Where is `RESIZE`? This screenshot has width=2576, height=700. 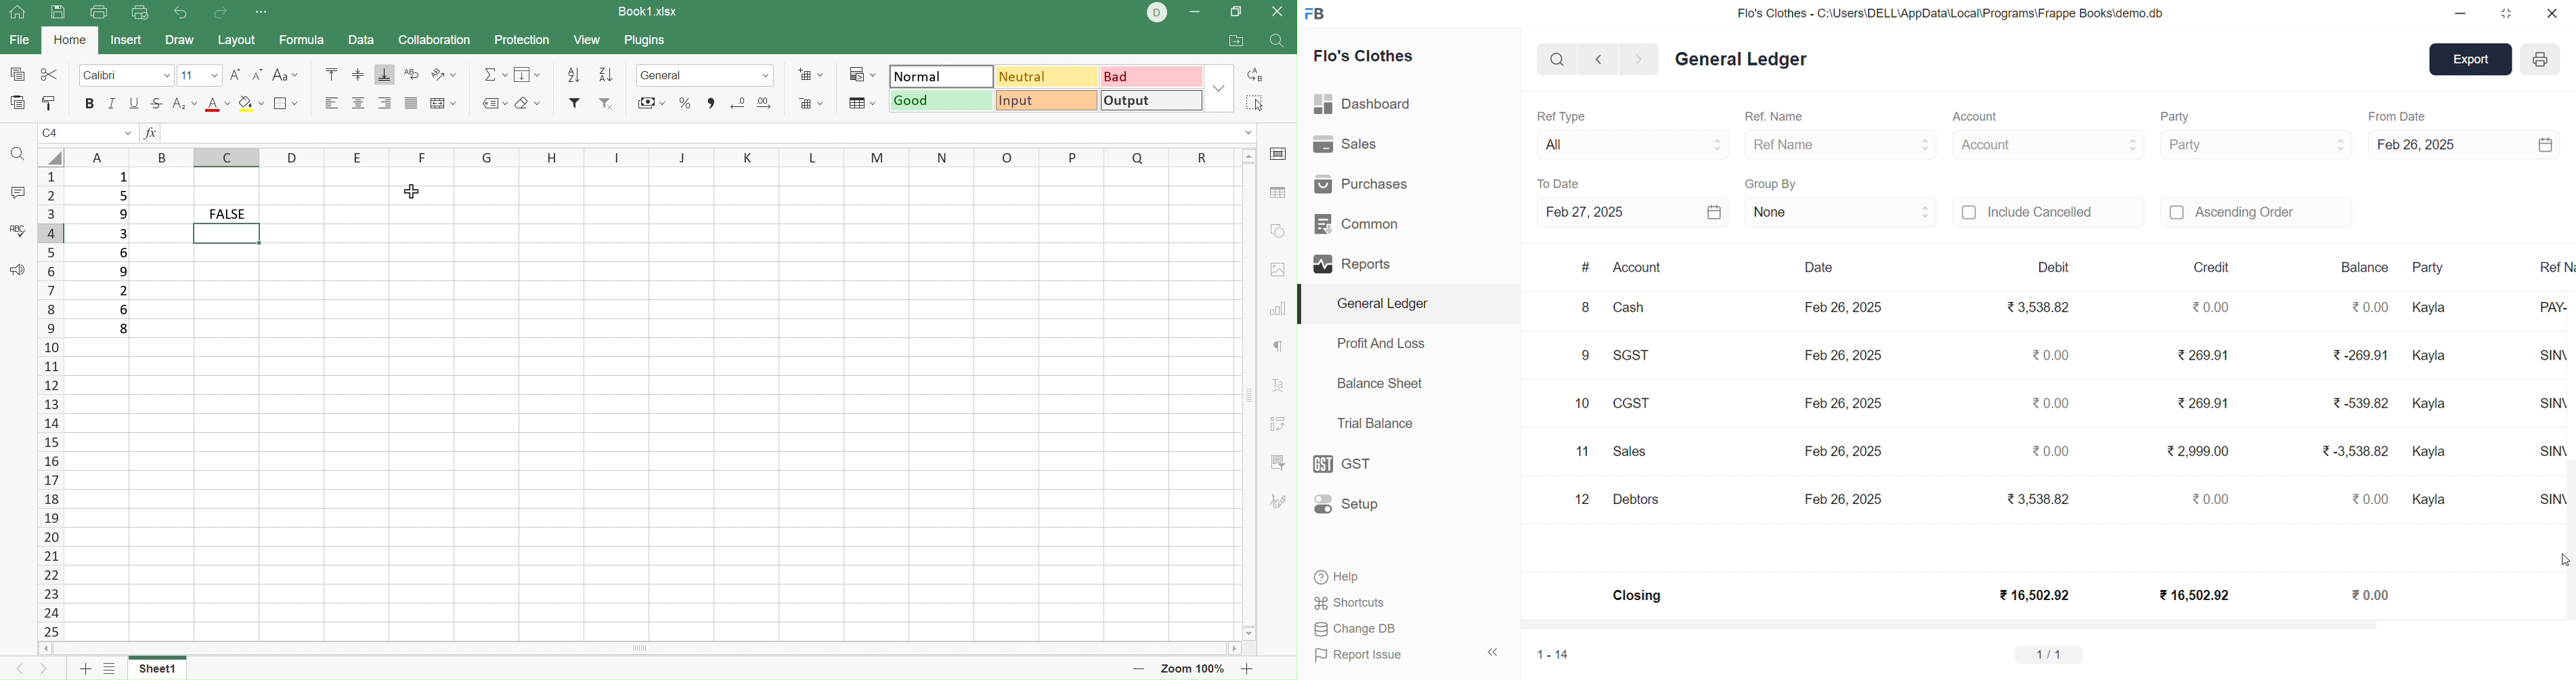
RESIZE is located at coordinates (2504, 13).